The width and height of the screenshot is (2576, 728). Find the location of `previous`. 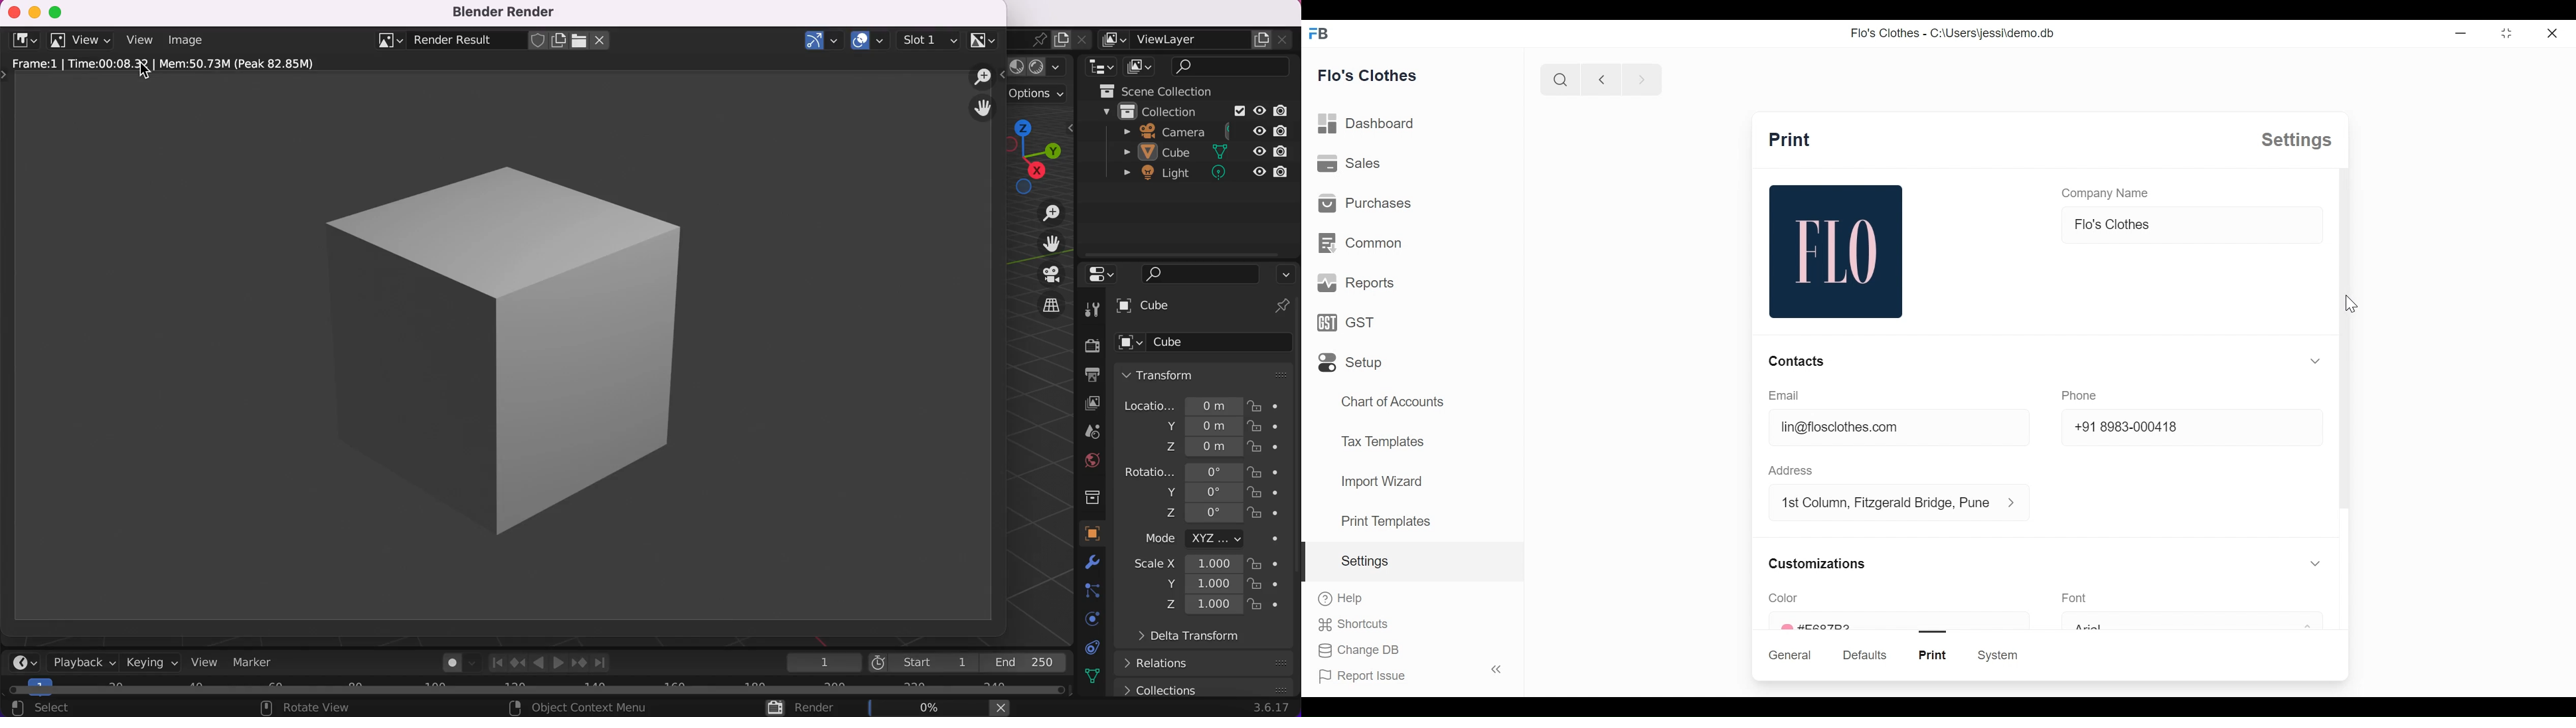

previous is located at coordinates (1601, 79).